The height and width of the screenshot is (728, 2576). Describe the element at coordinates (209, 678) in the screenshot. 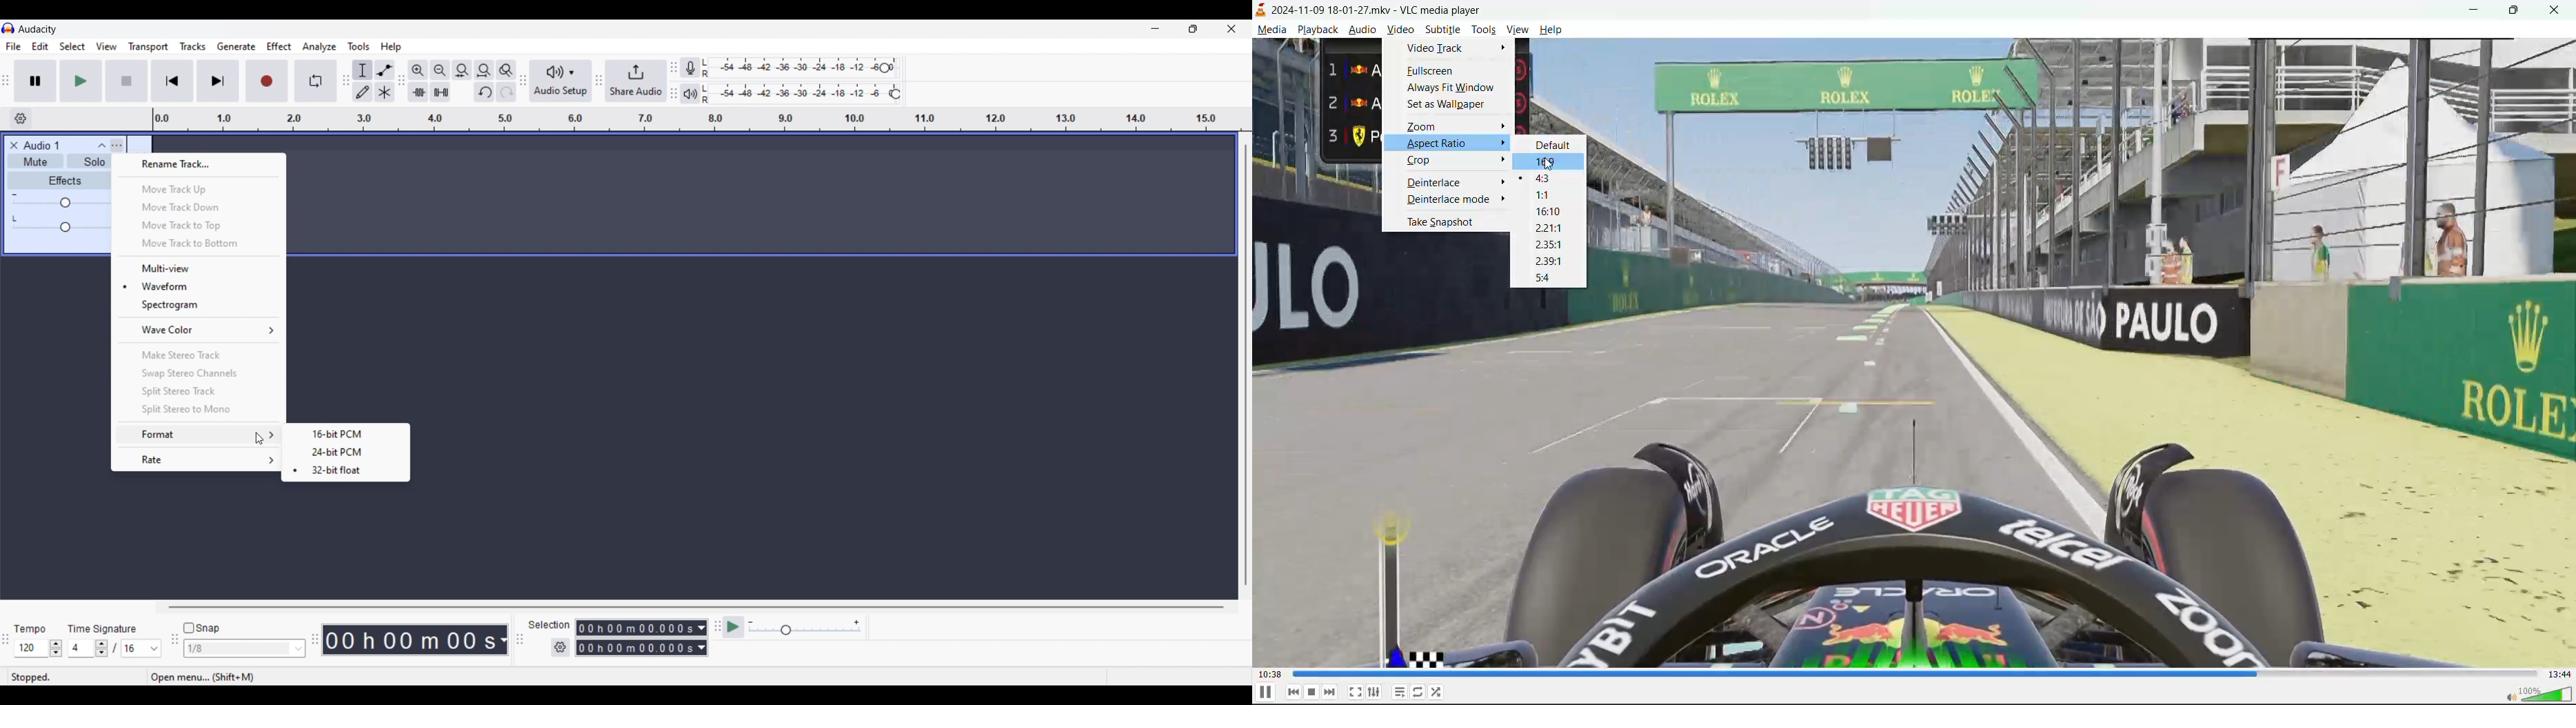

I see `Open menu... (Shift+M)` at that location.